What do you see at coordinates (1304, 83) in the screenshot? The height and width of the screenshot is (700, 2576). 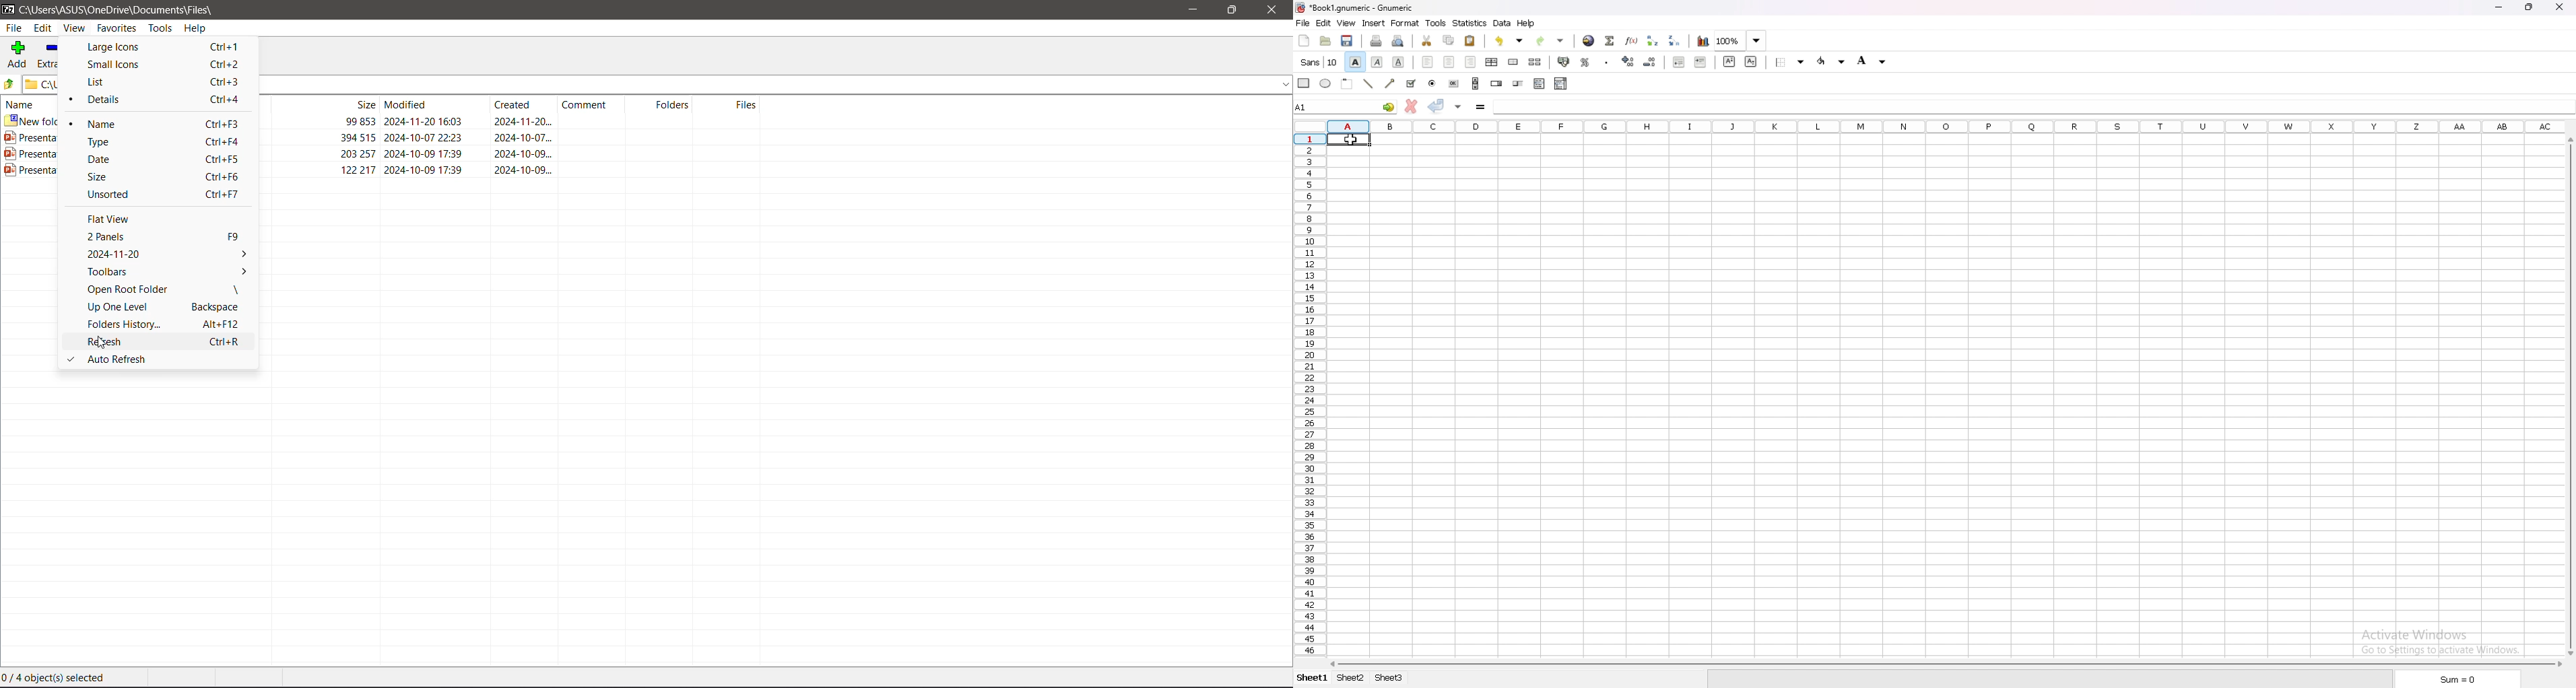 I see `rectangle` at bounding box center [1304, 83].